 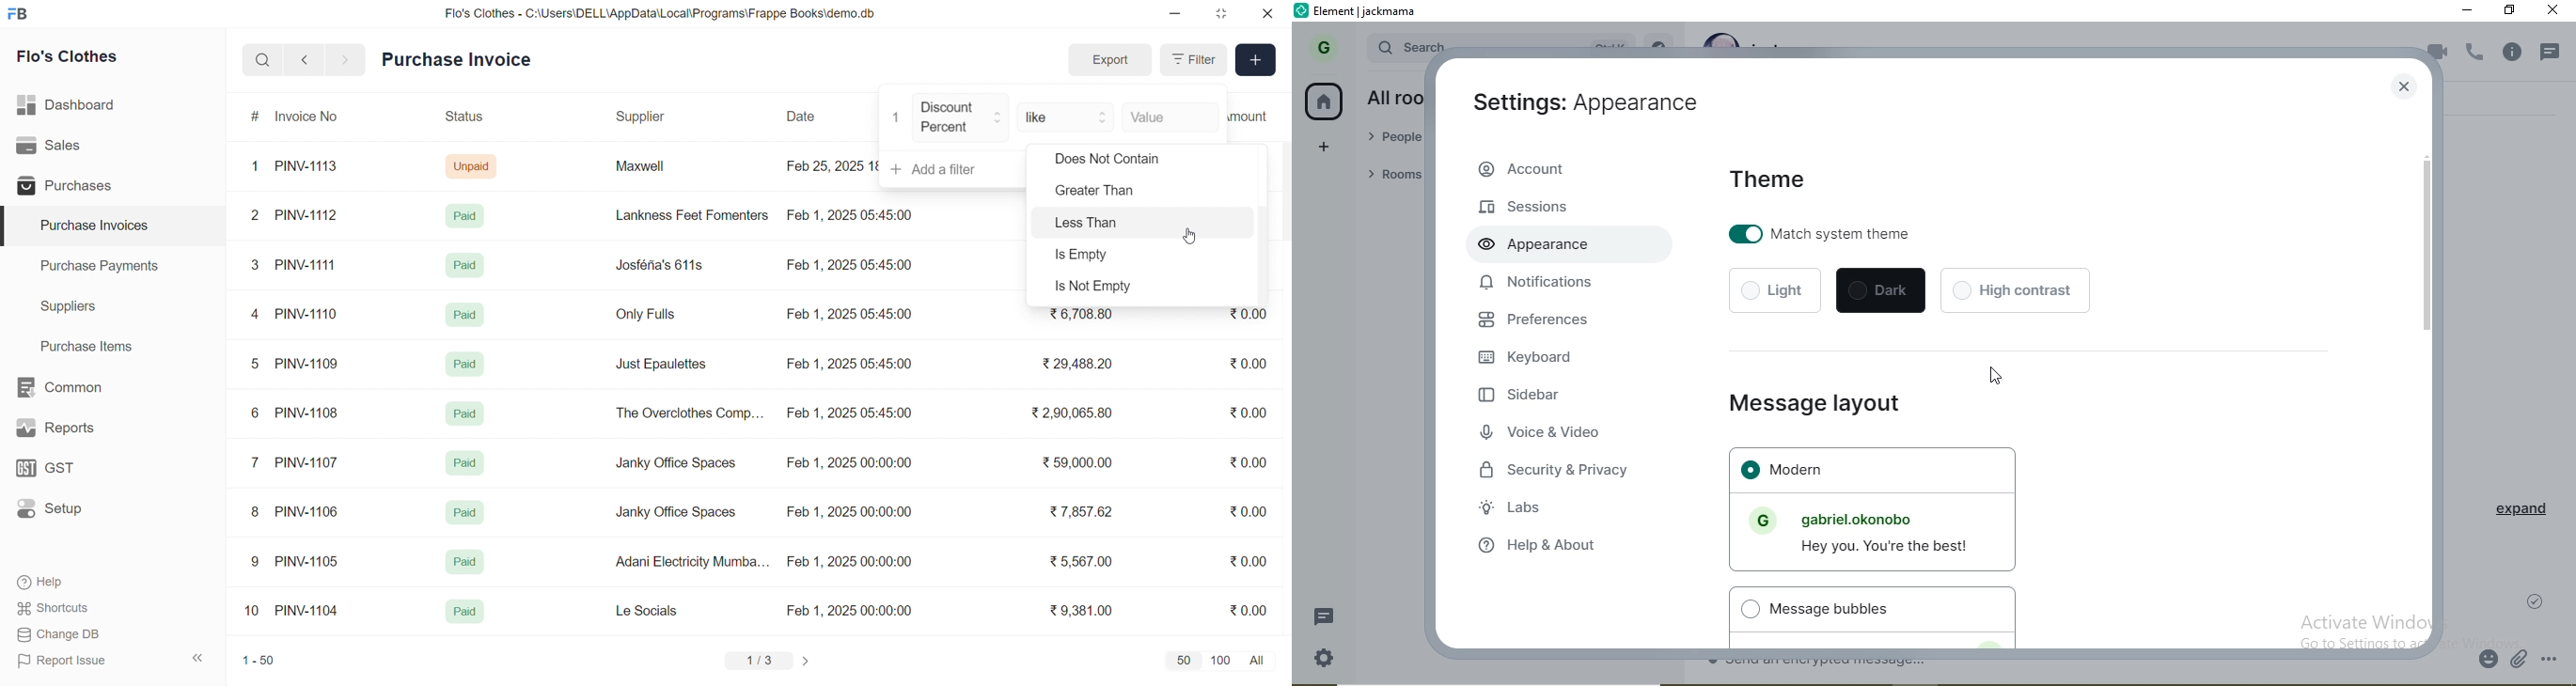 I want to click on ₹29,488.20, so click(x=1073, y=364).